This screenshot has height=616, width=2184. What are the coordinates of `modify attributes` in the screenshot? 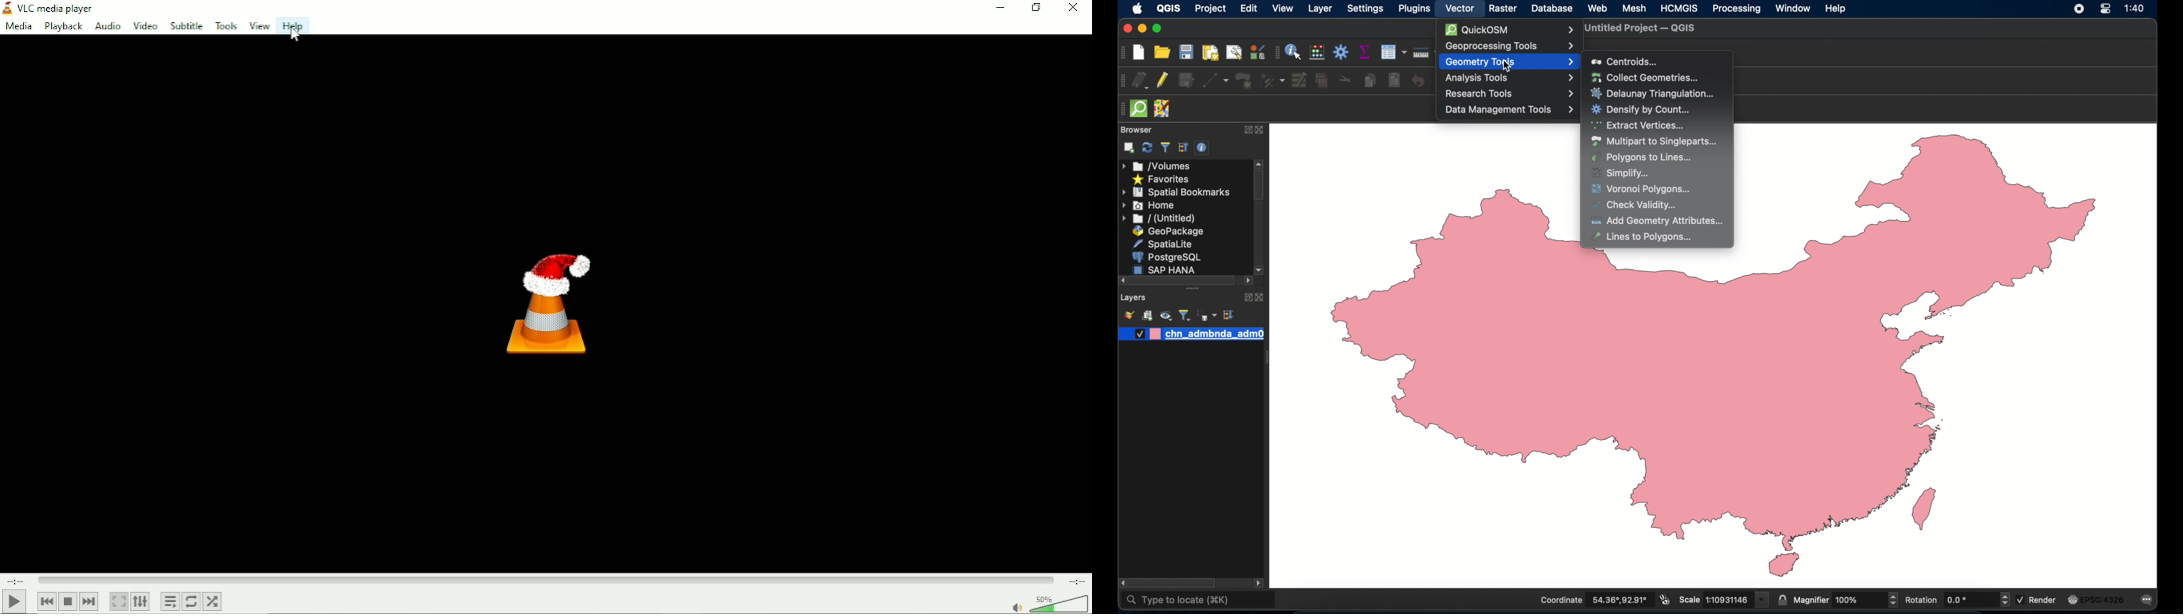 It's located at (1300, 80).